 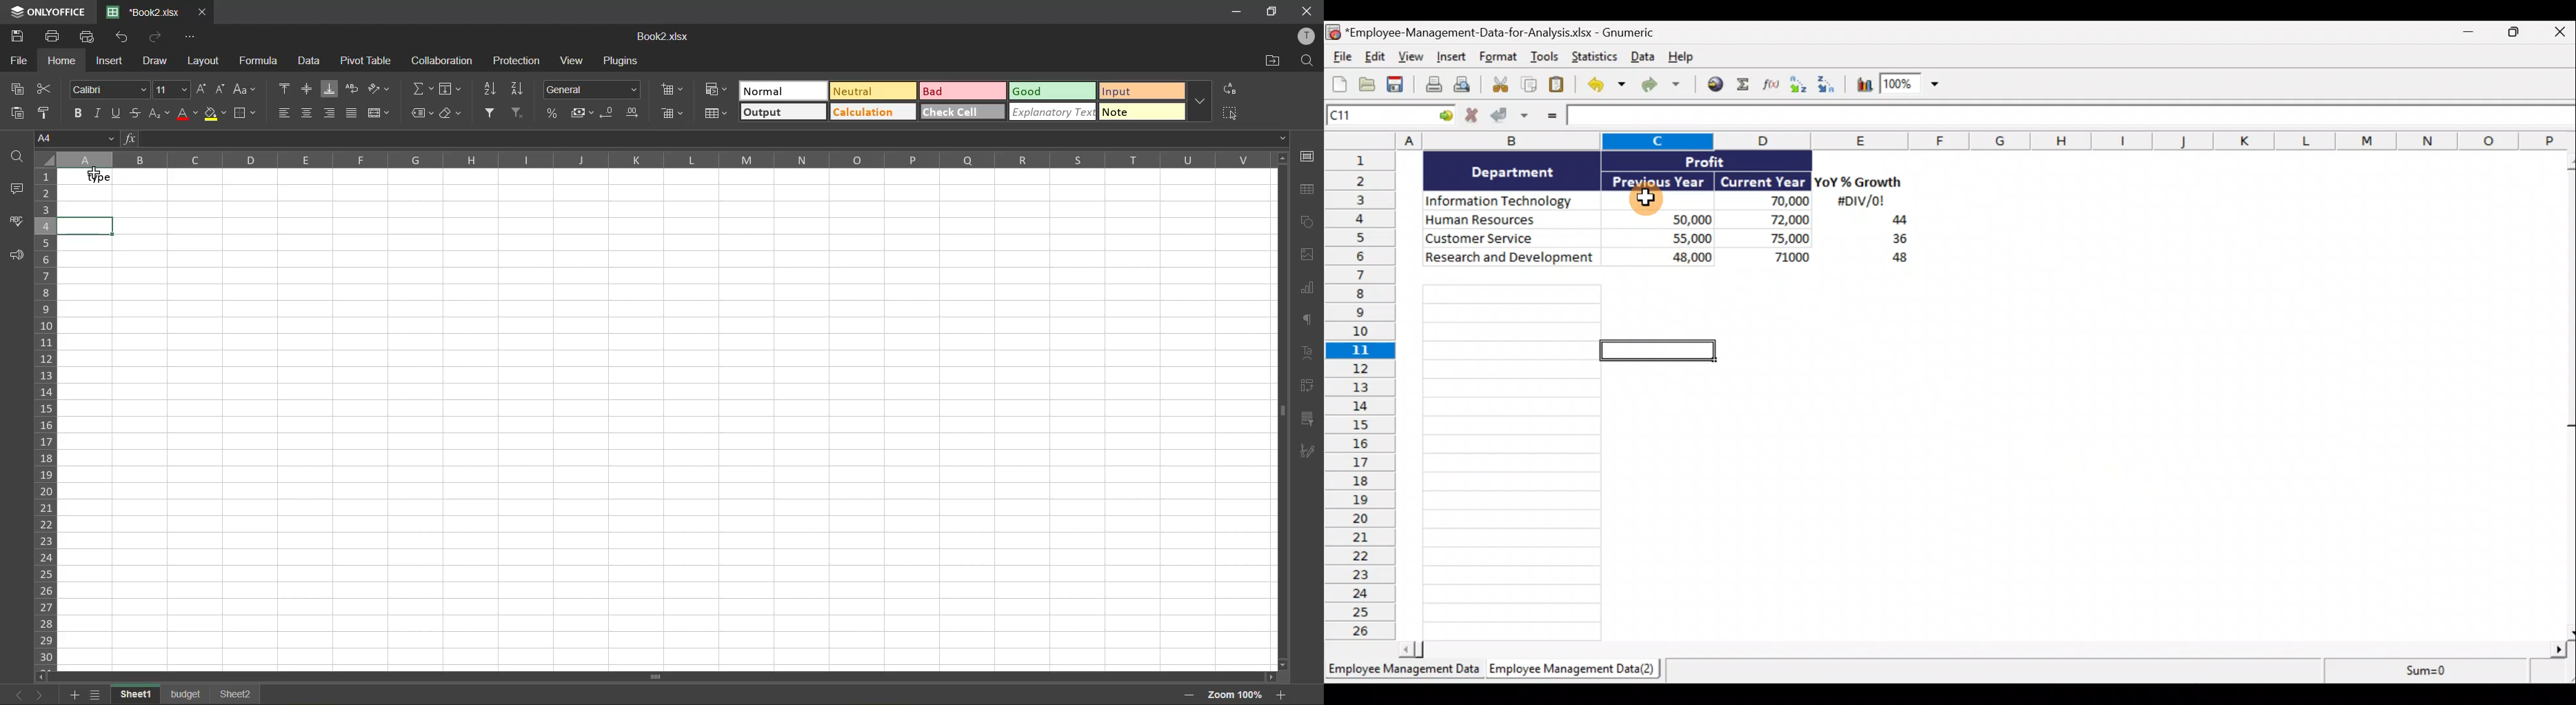 What do you see at coordinates (188, 115) in the screenshot?
I see `font color` at bounding box center [188, 115].